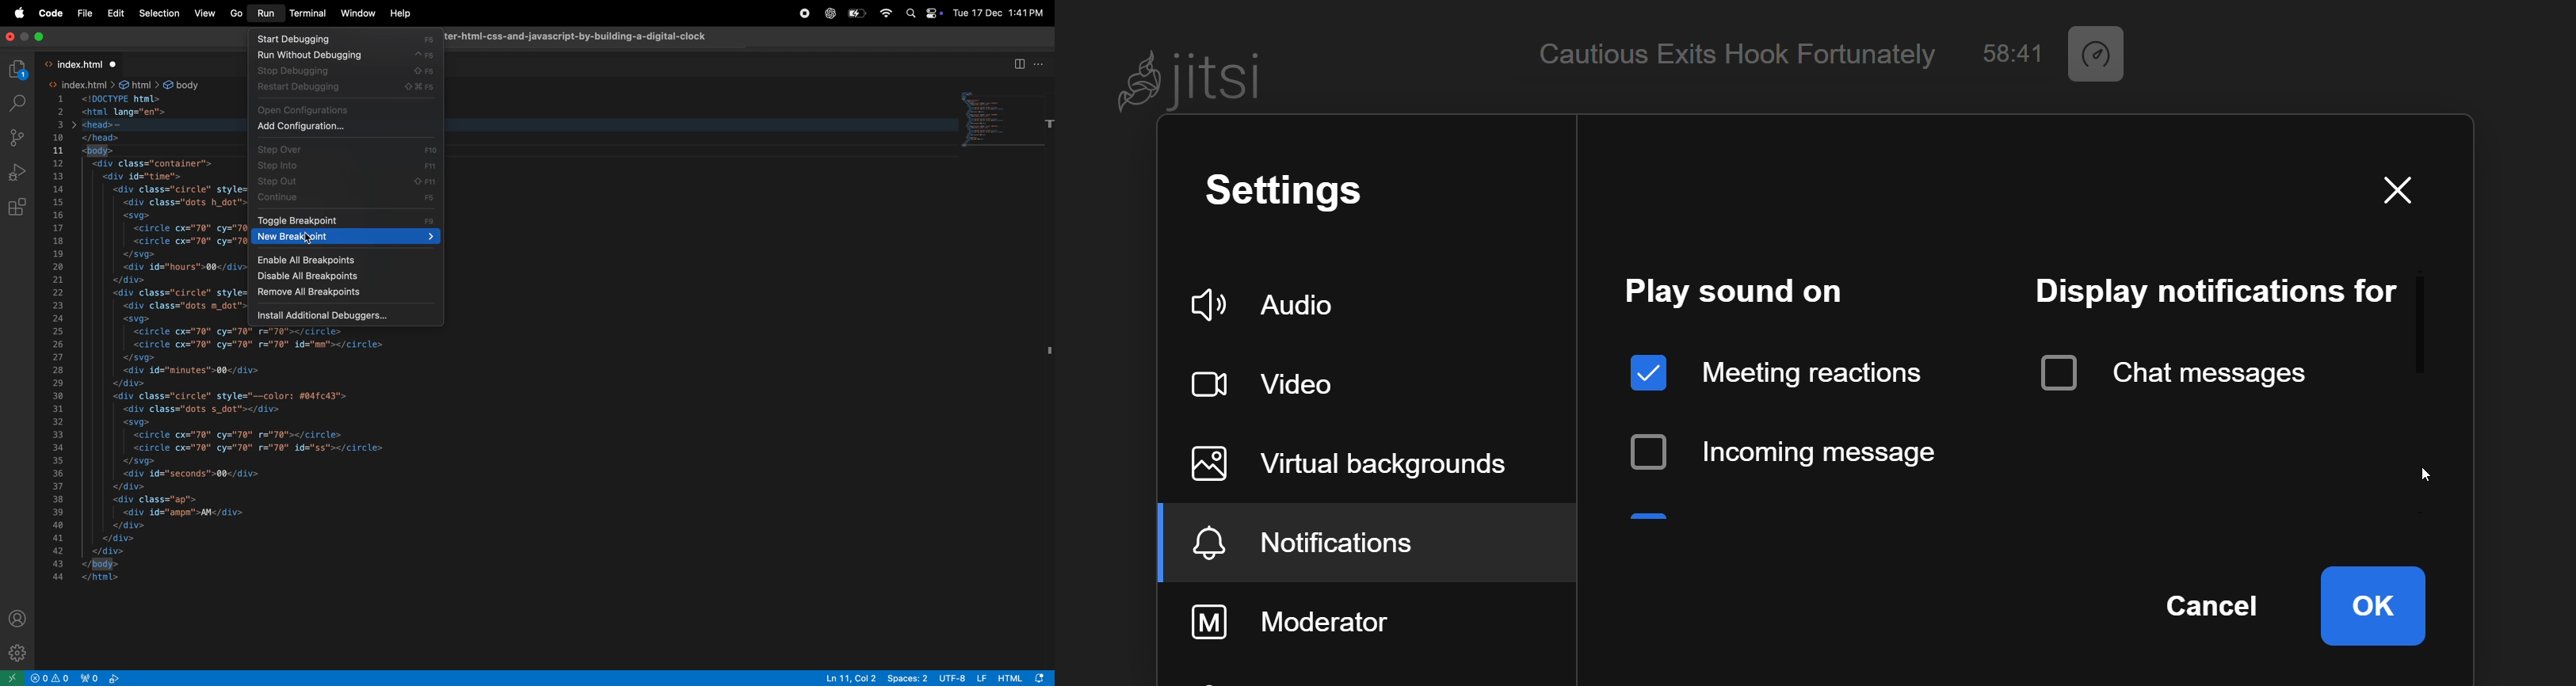 The width and height of the screenshot is (2576, 700). Describe the element at coordinates (857, 15) in the screenshot. I see `battery` at that location.